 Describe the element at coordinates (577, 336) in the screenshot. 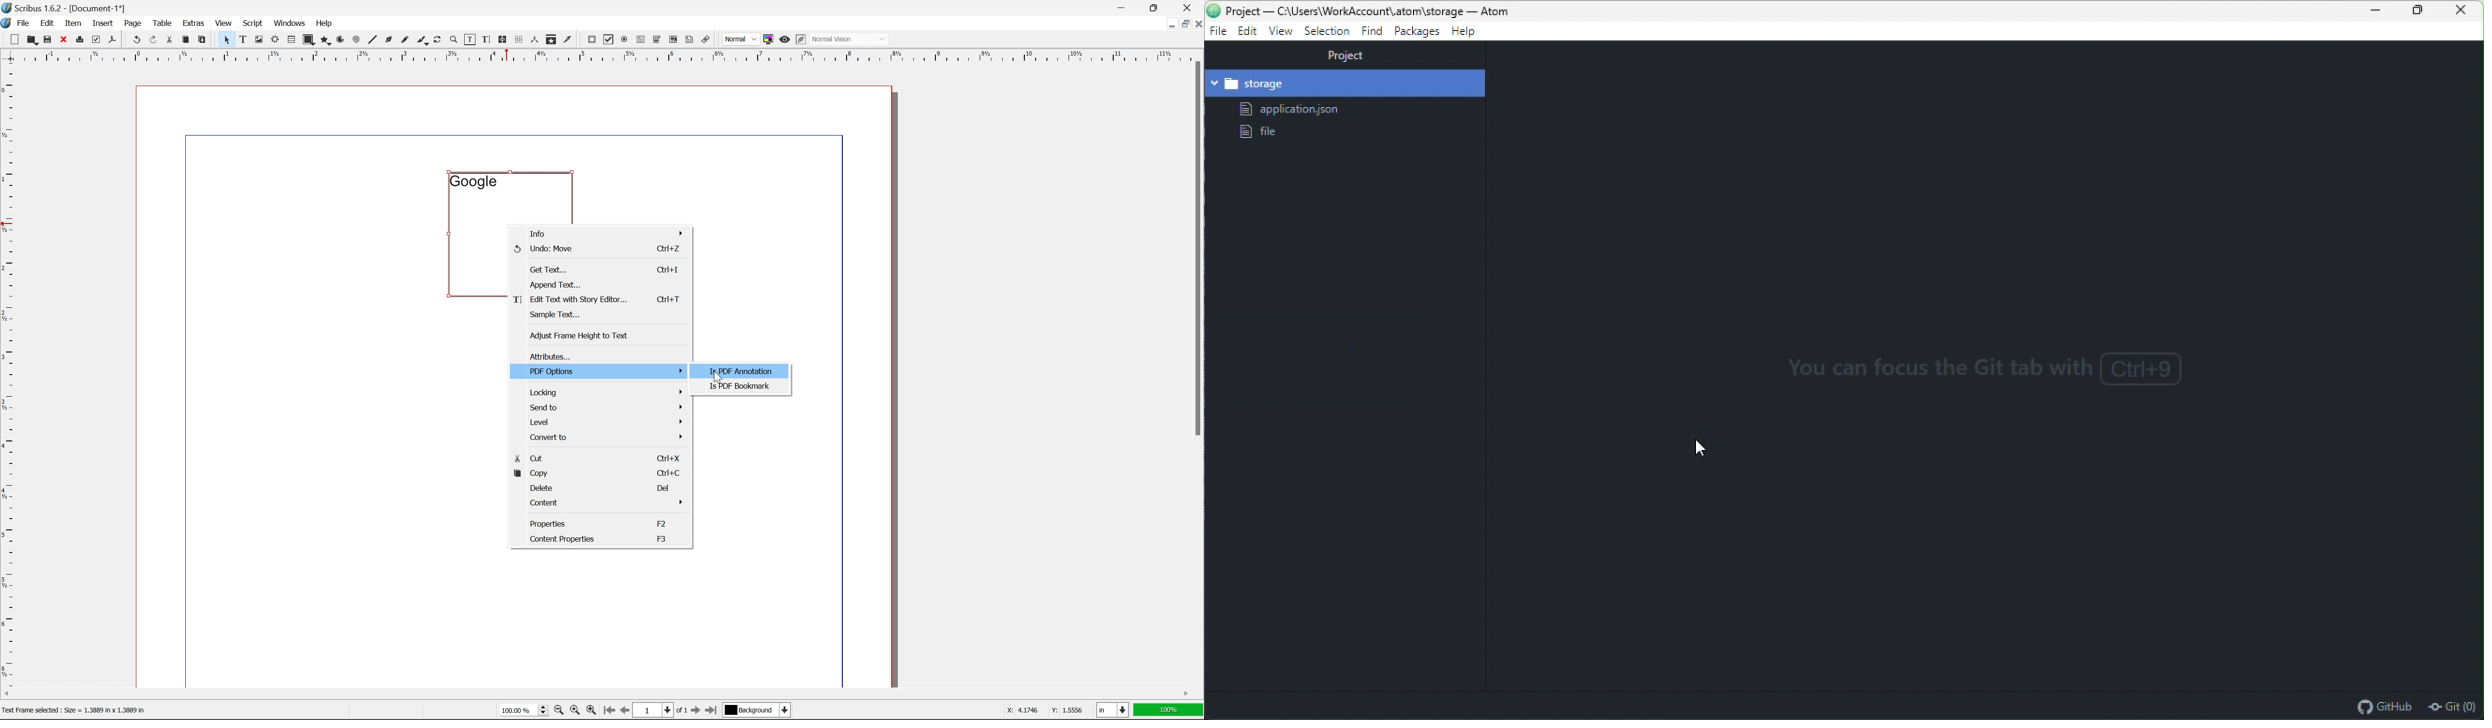

I see `adjust frame height to text` at that location.